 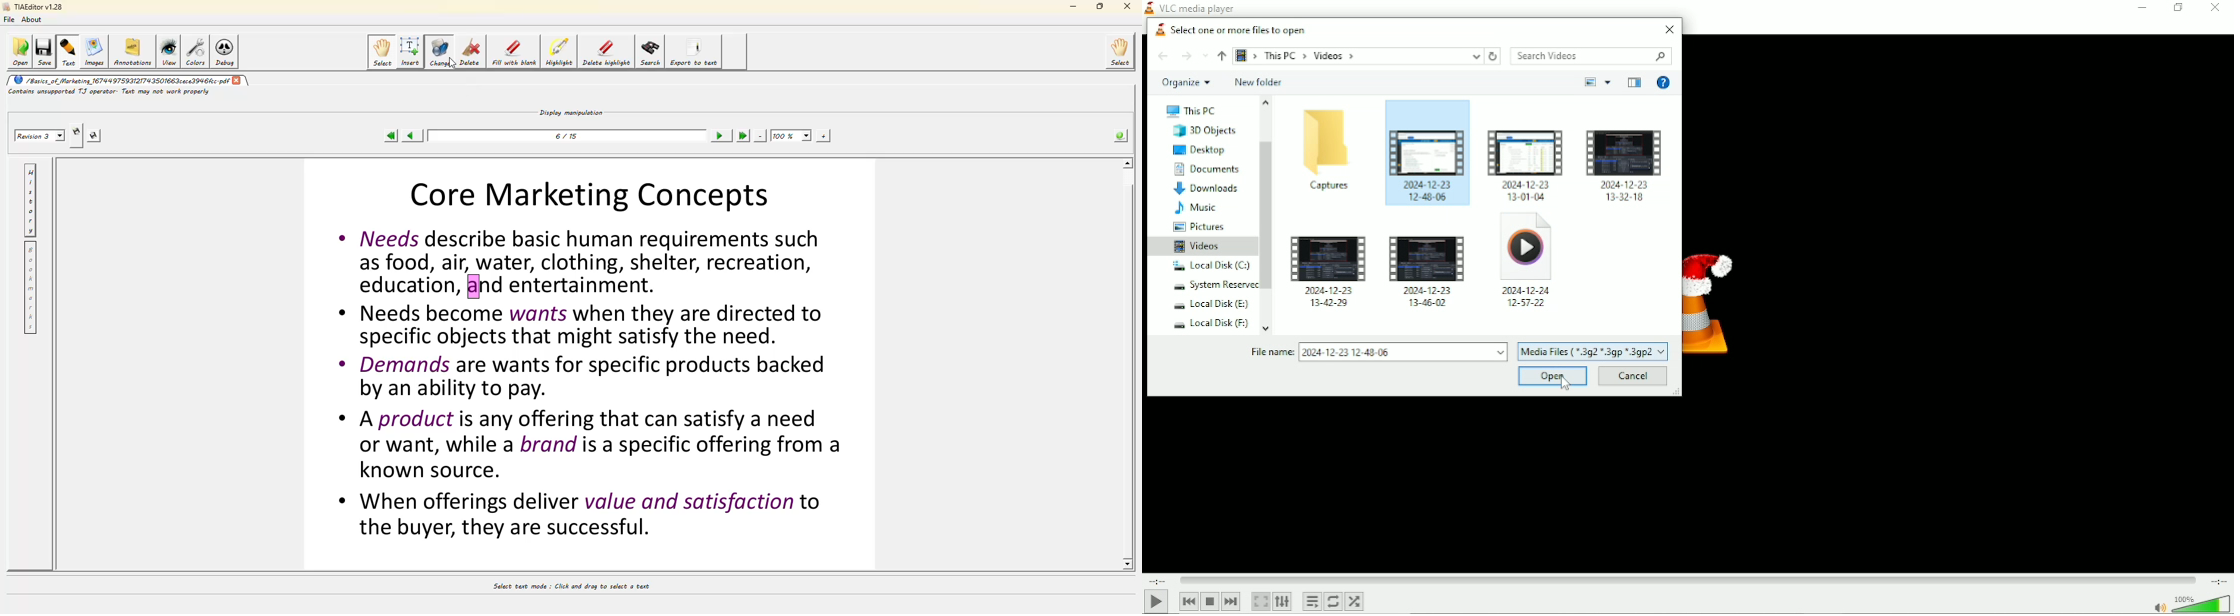 I want to click on Close, so click(x=2214, y=7).